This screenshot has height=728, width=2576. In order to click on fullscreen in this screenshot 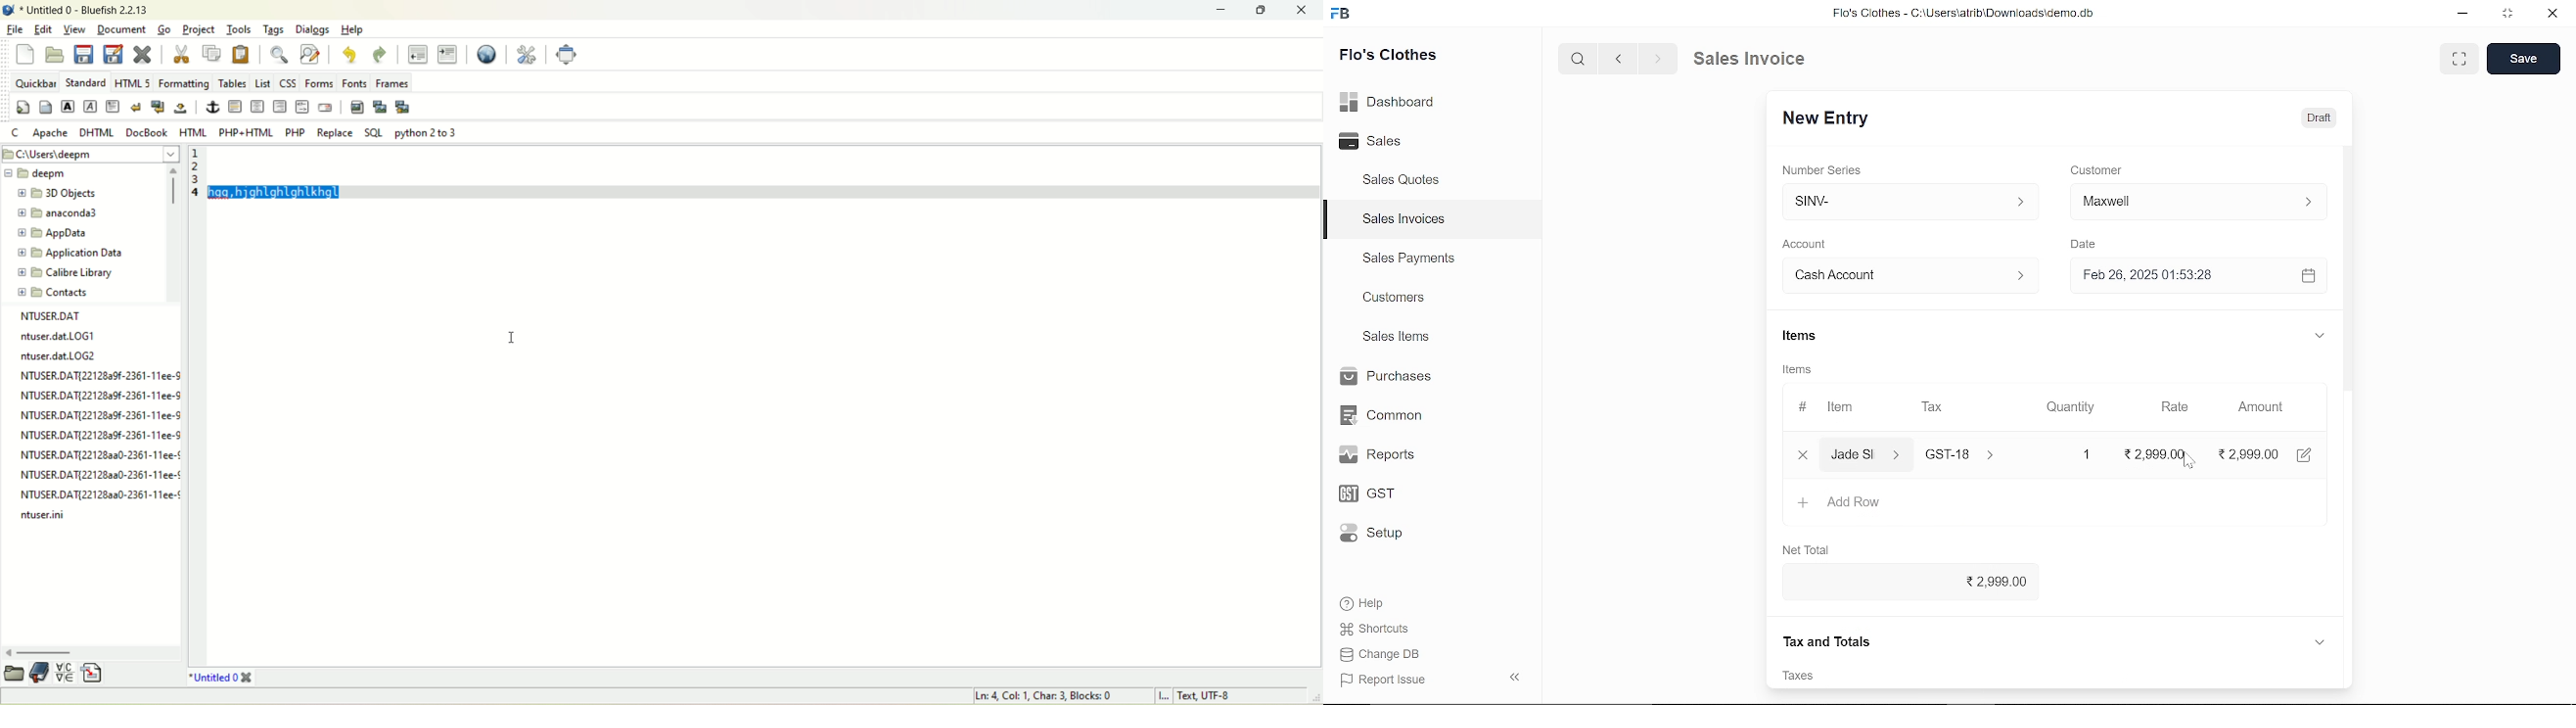, I will do `click(566, 54)`.